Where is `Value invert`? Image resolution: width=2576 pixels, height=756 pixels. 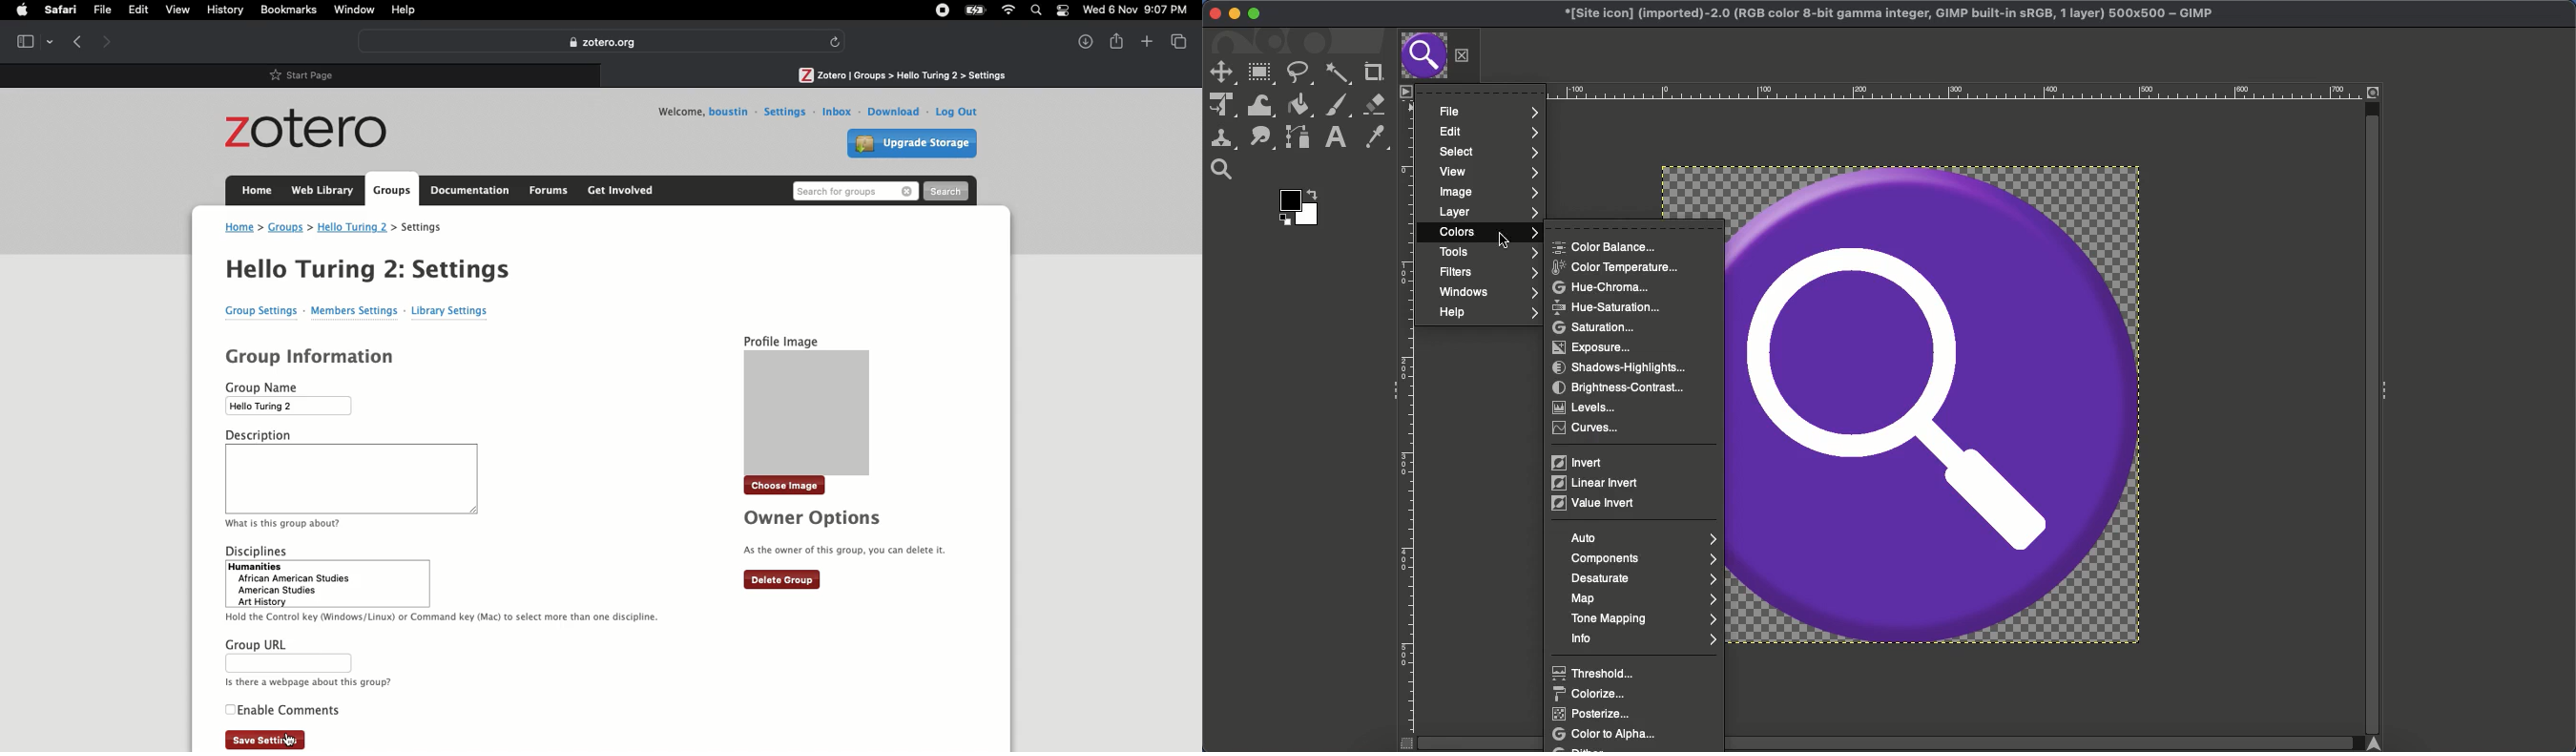 Value invert is located at coordinates (1594, 503).